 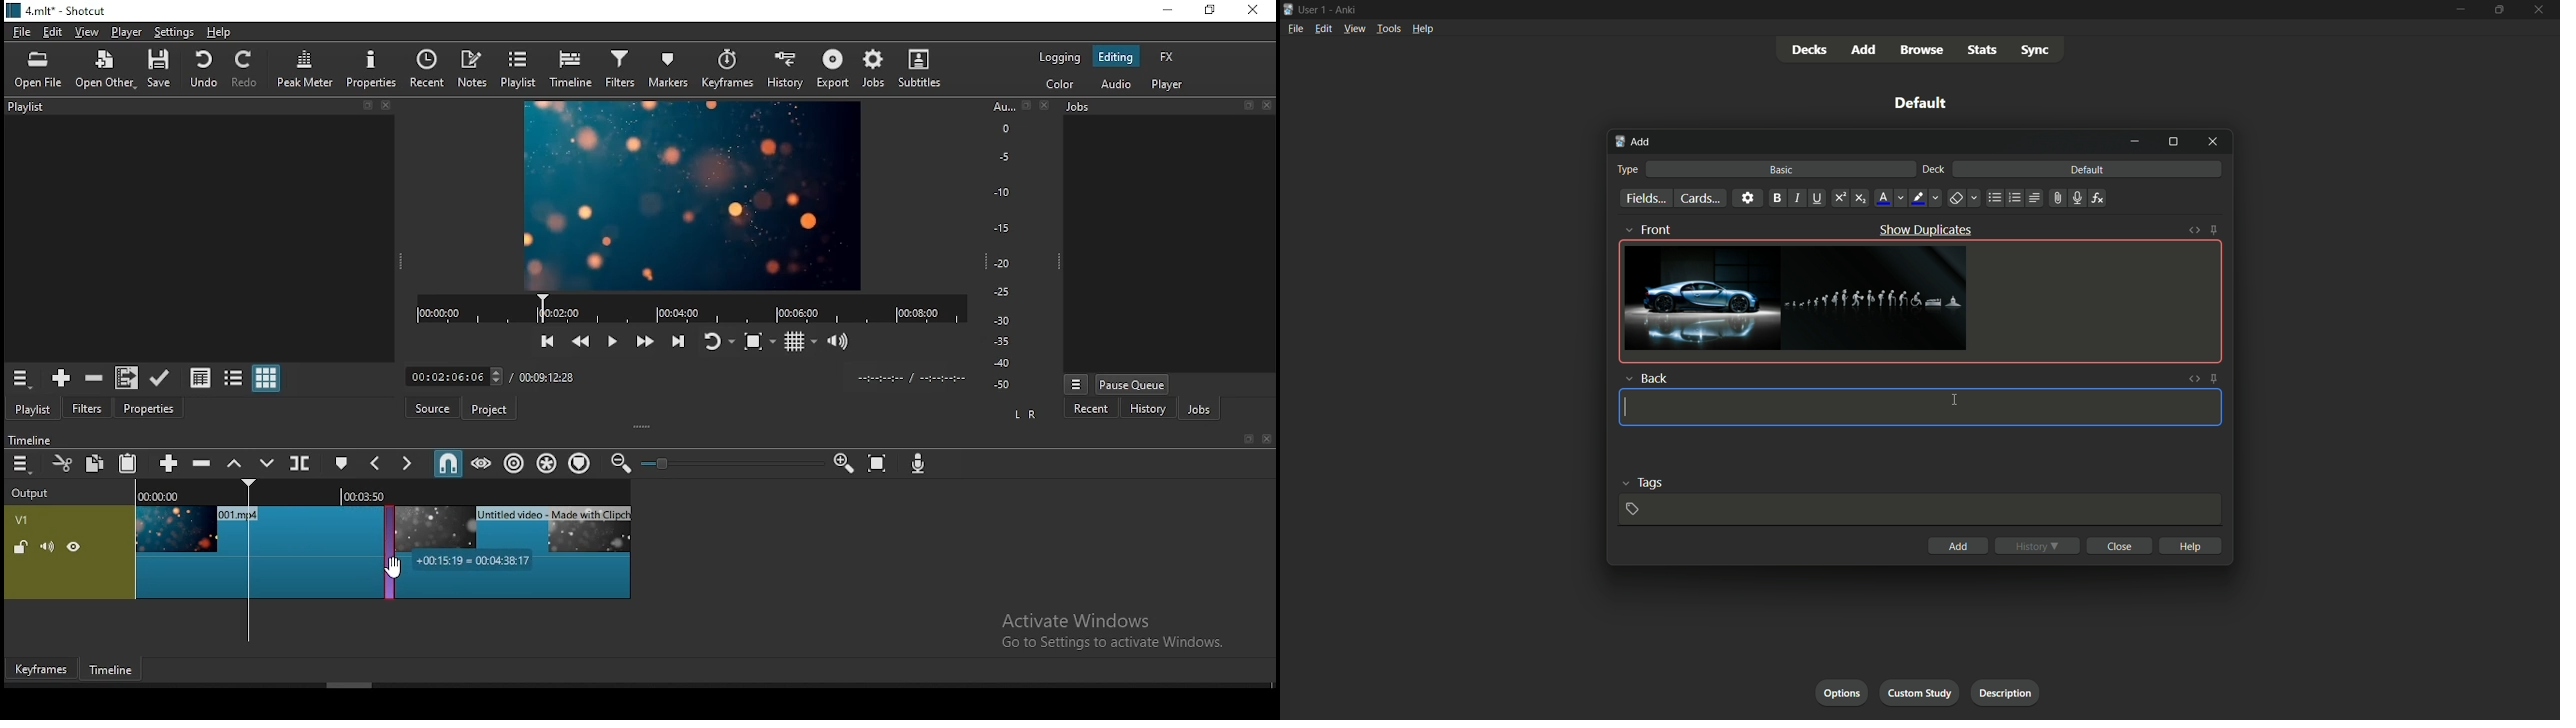 I want to click on italic, so click(x=1798, y=198).